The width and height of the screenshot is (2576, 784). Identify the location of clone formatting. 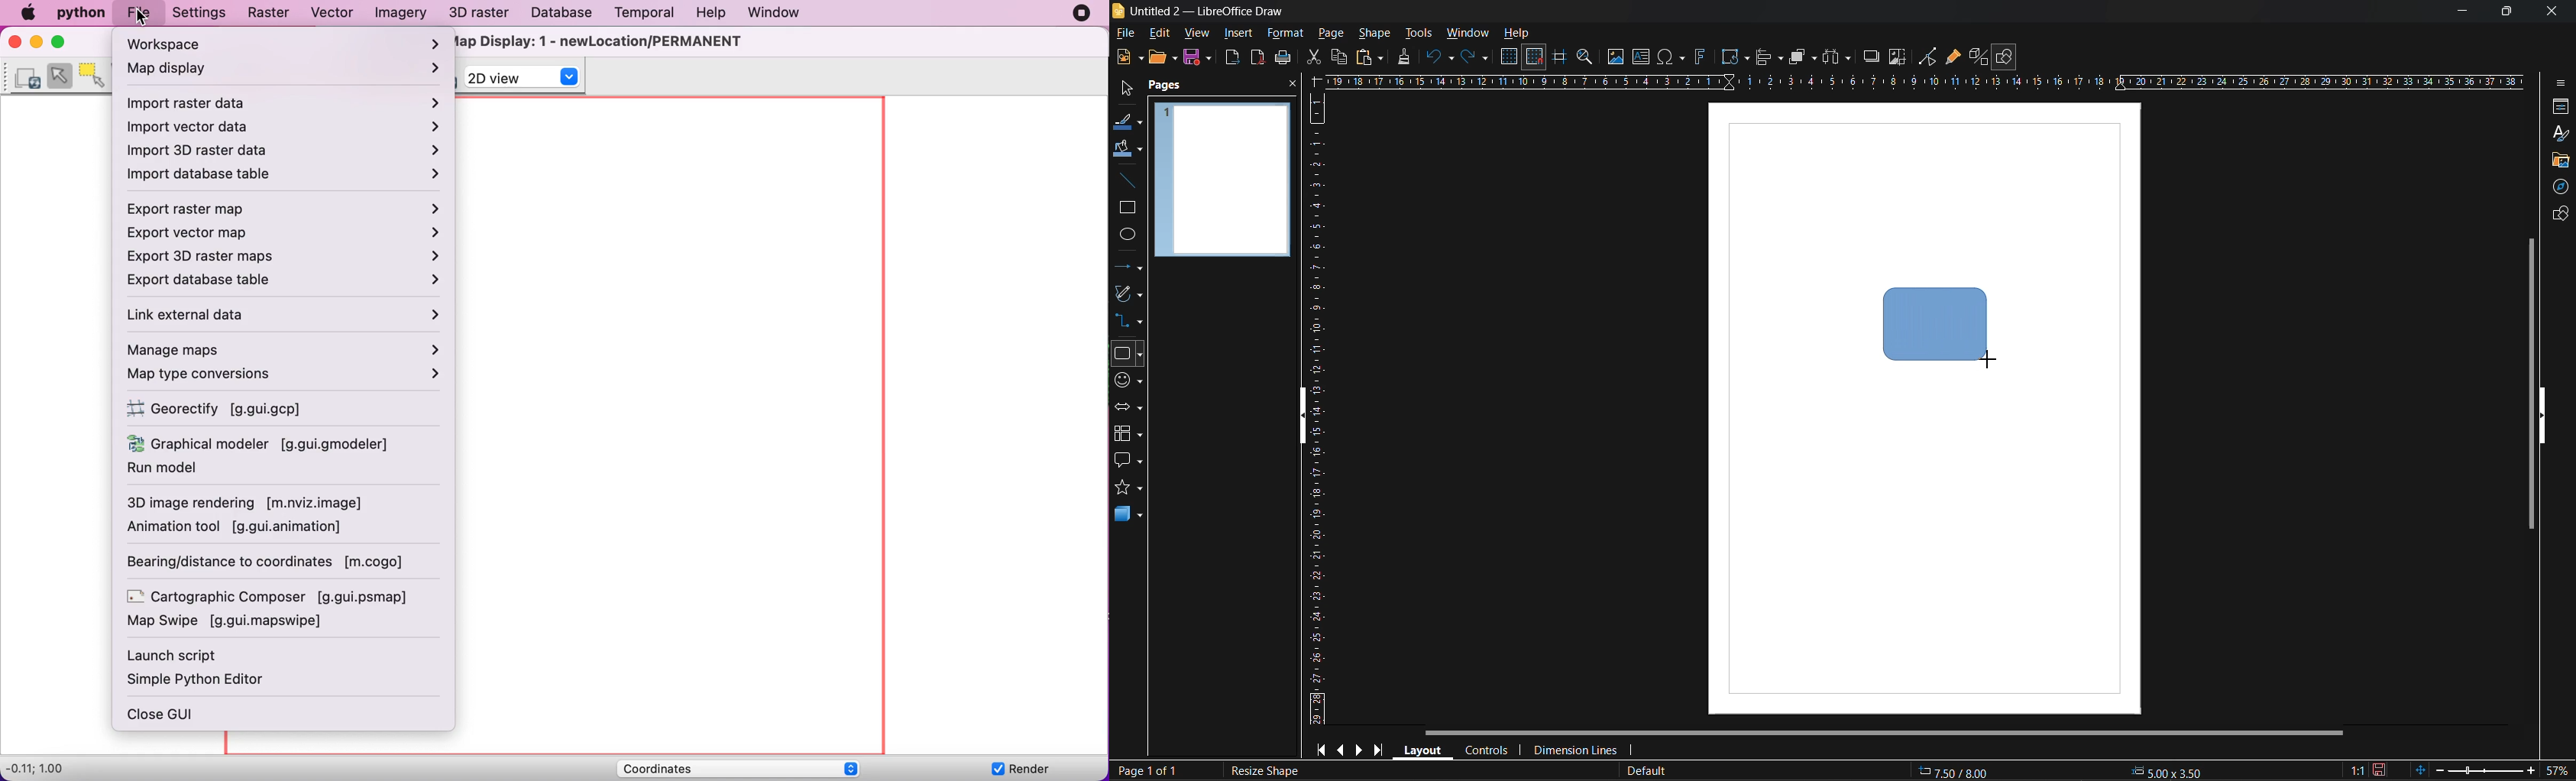
(1408, 57).